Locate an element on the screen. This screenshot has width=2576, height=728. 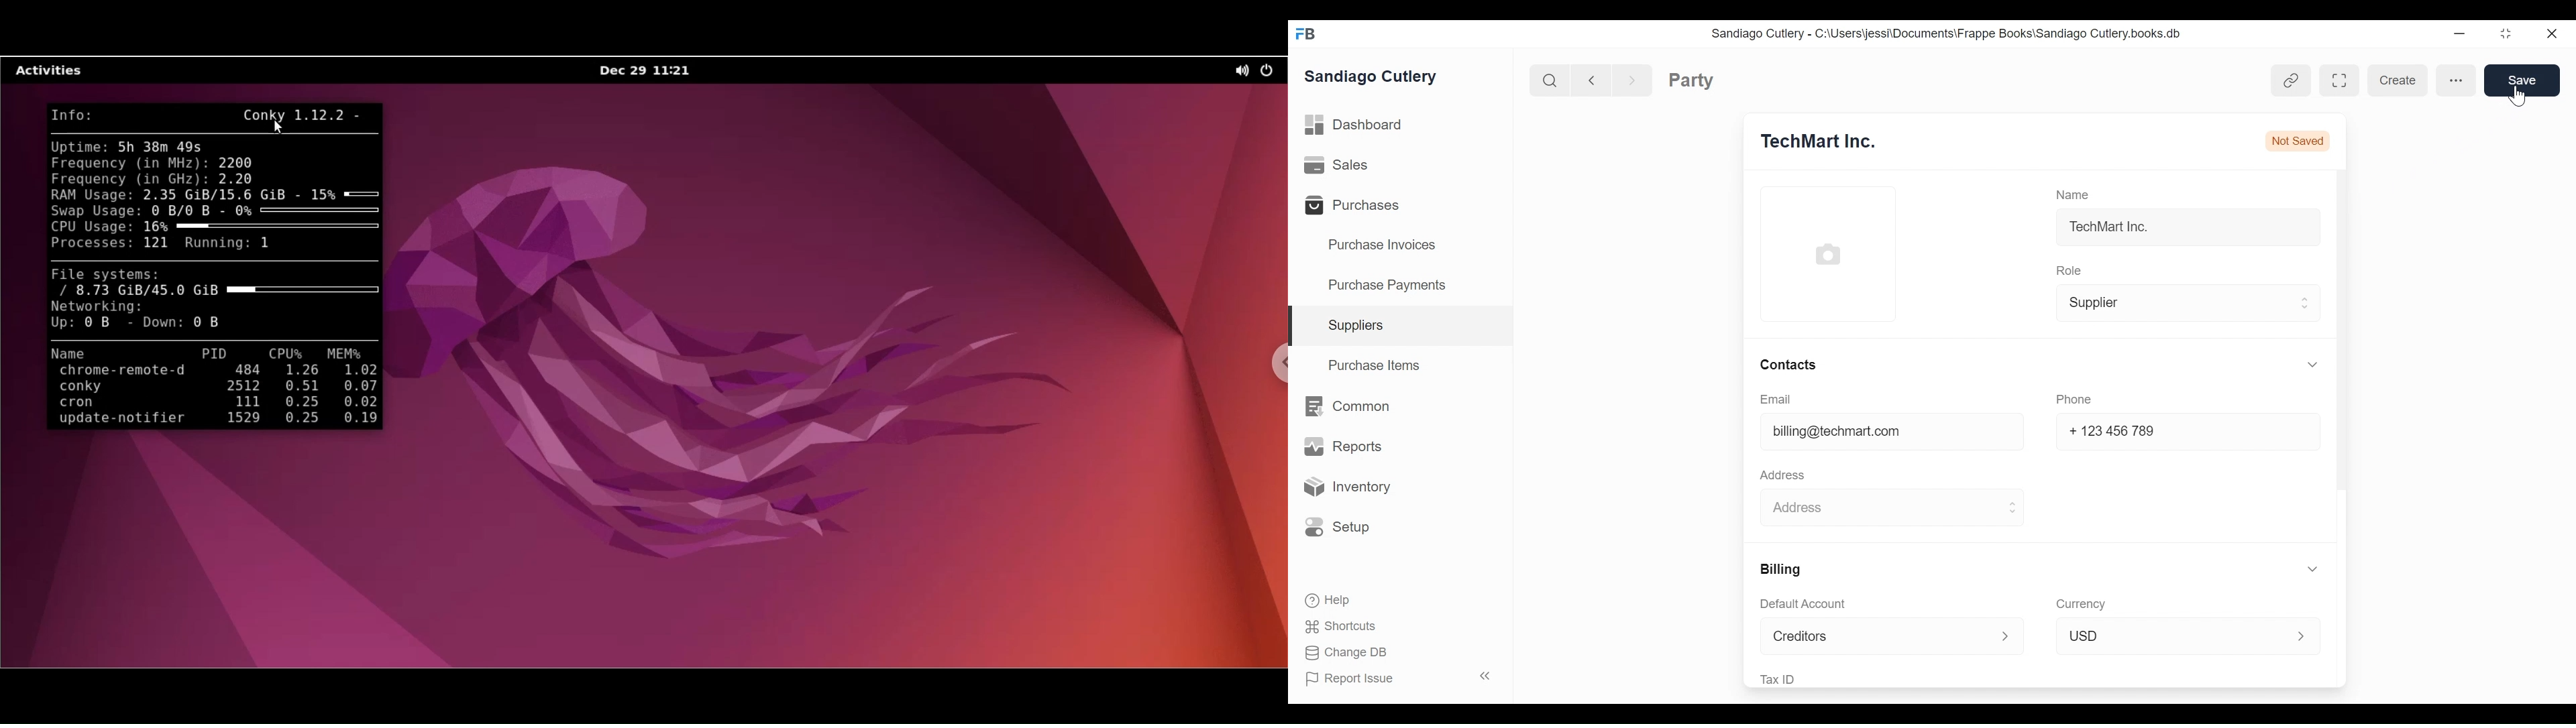
 Help is located at coordinates (1333, 600).